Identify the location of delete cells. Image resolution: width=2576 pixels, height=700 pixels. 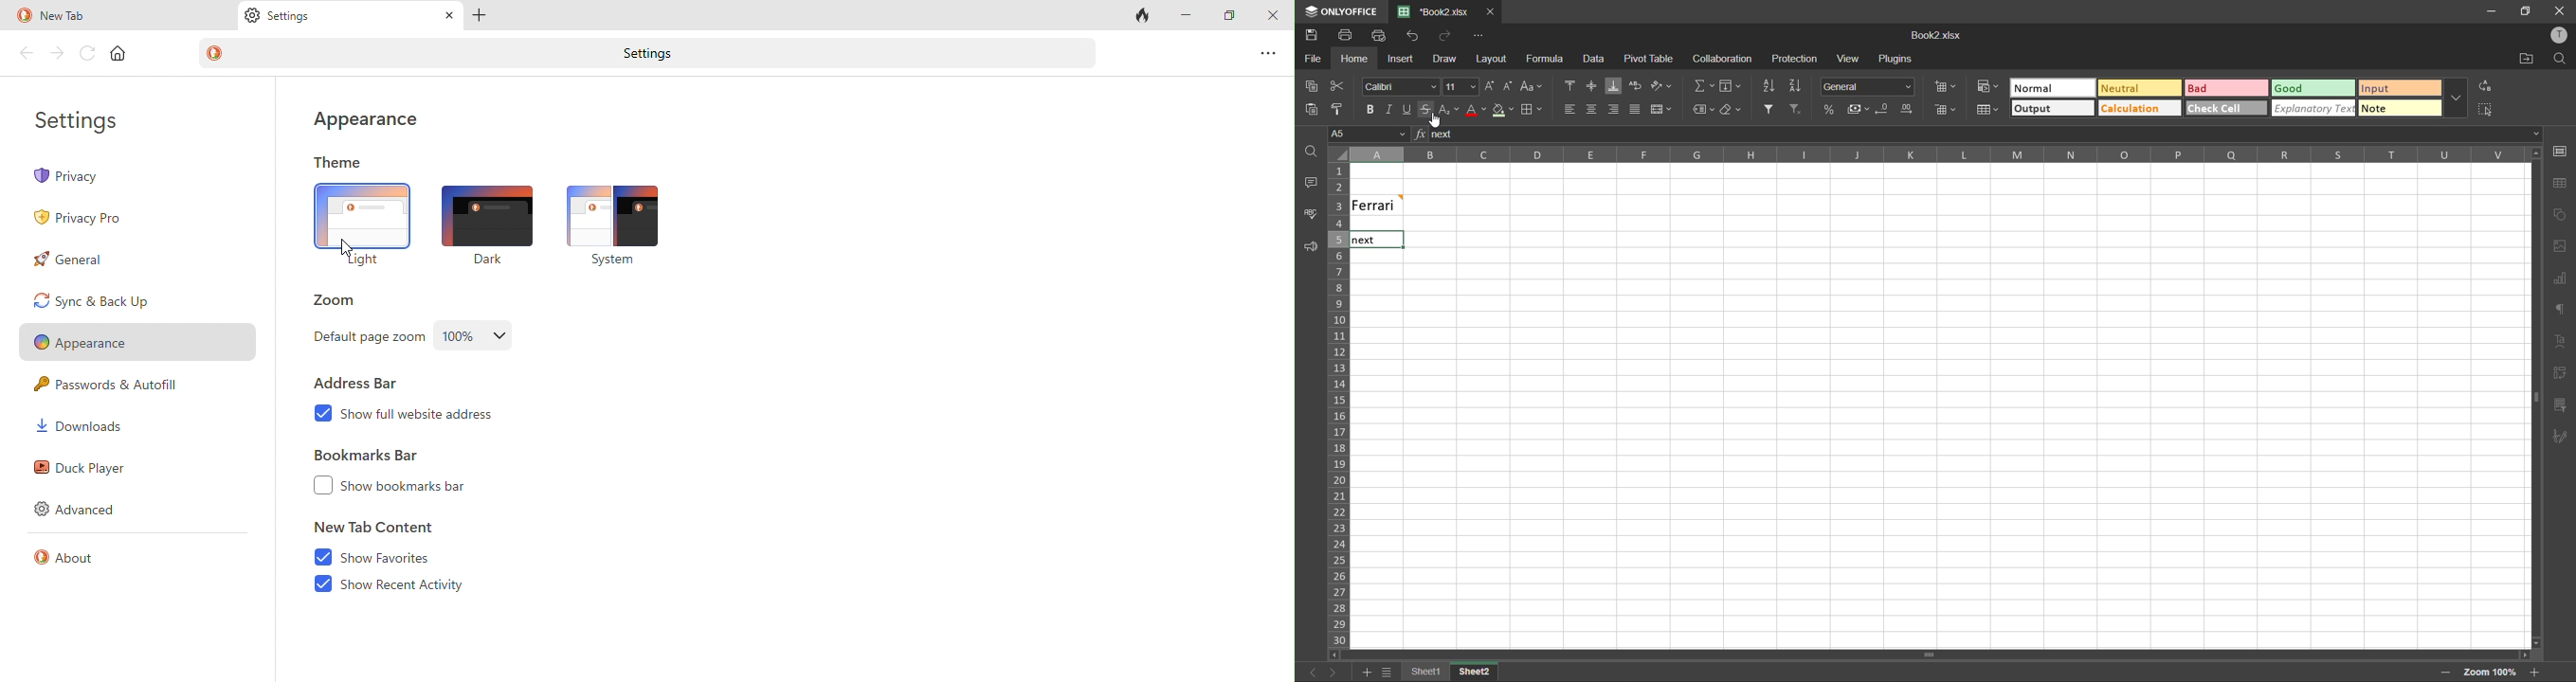
(1946, 109).